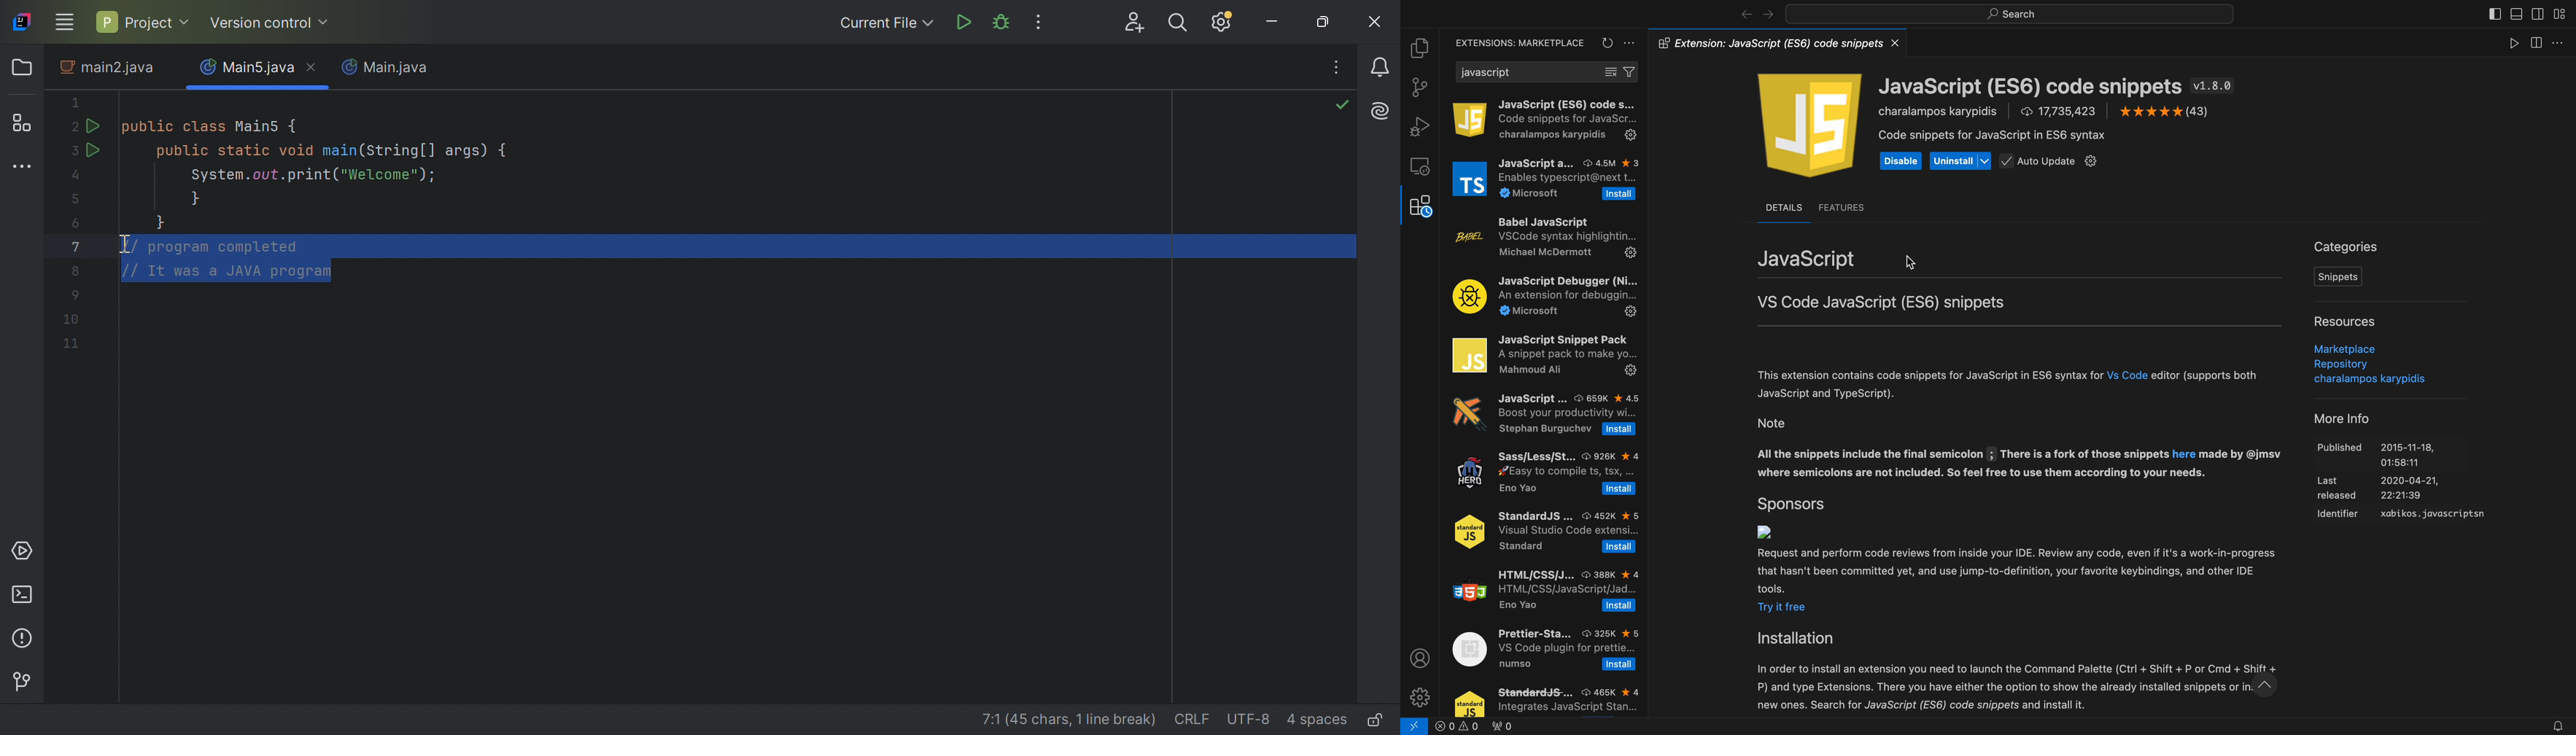  Describe the element at coordinates (1744, 14) in the screenshot. I see `navigate back` at that location.